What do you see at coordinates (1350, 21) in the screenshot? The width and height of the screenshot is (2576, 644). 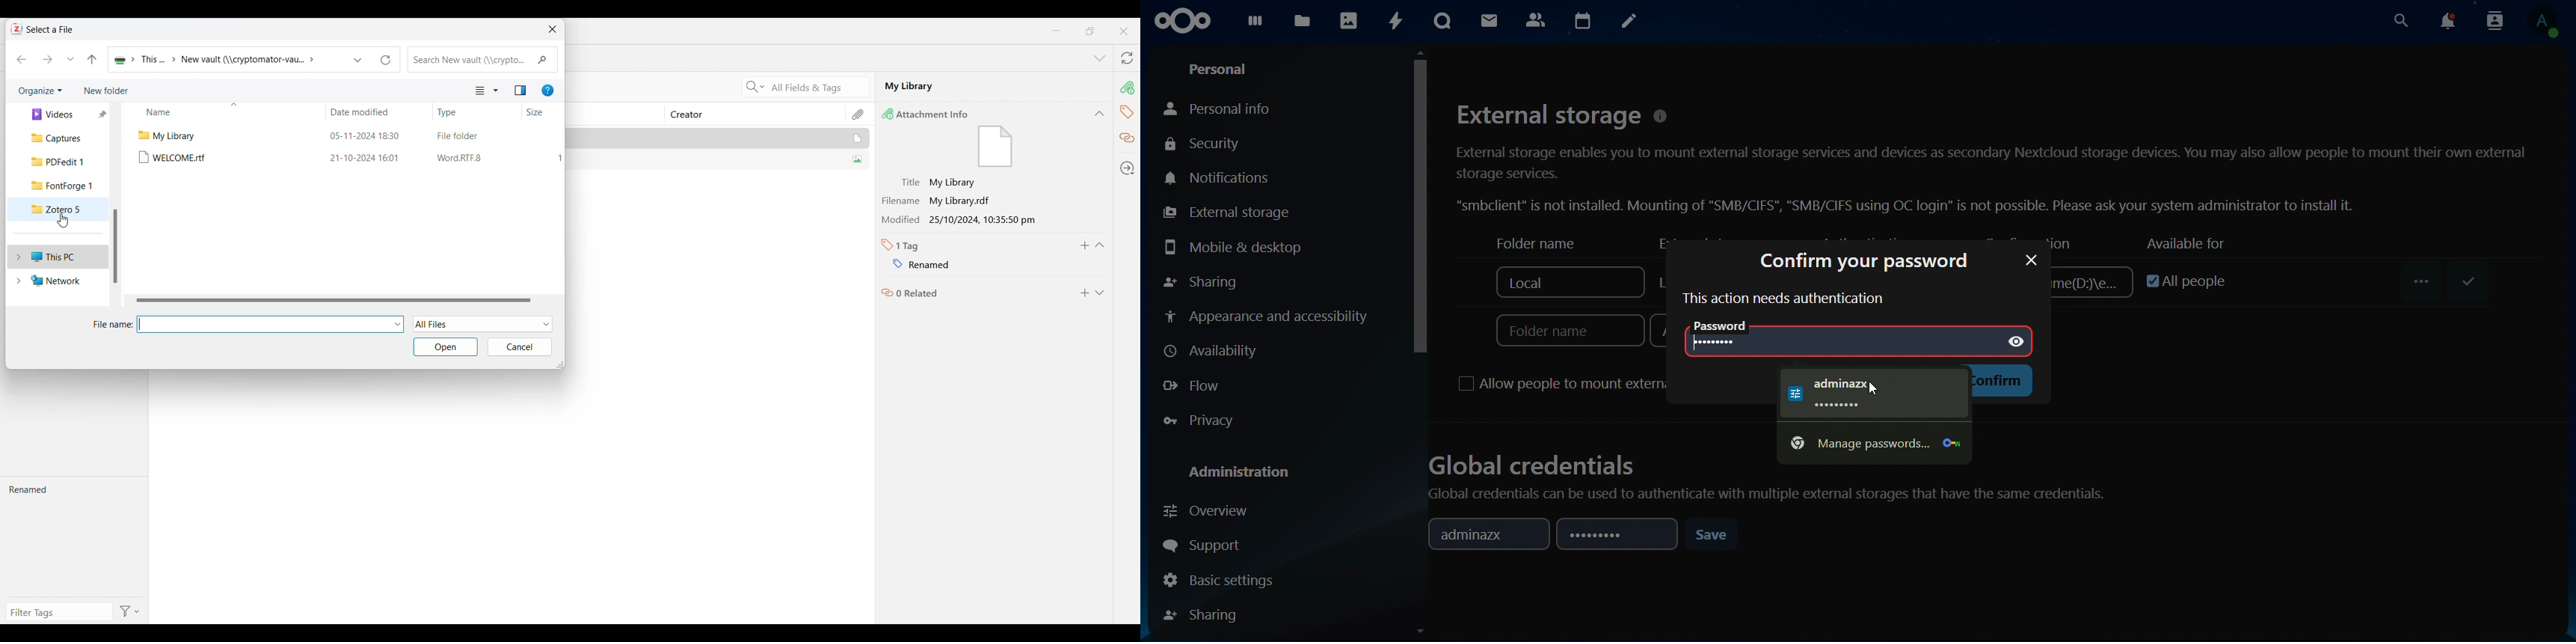 I see `photos` at bounding box center [1350, 21].